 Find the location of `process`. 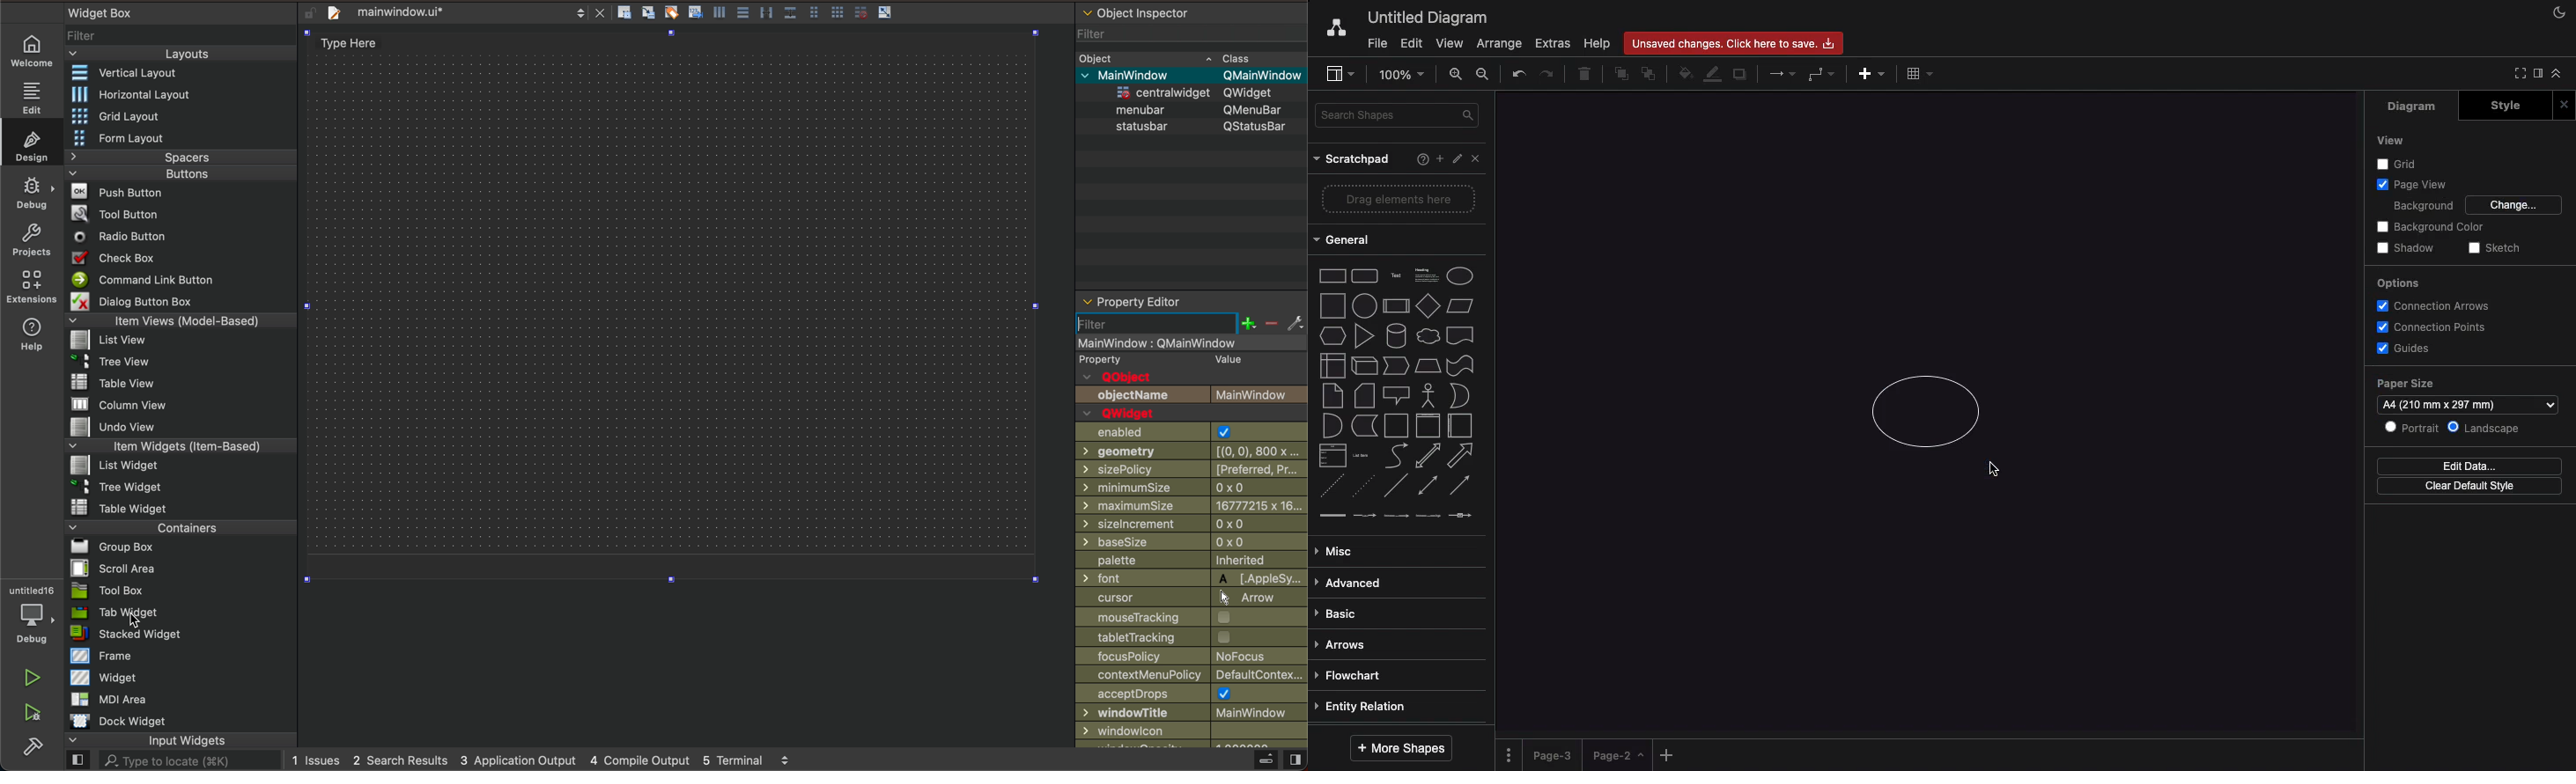

process is located at coordinates (1396, 306).